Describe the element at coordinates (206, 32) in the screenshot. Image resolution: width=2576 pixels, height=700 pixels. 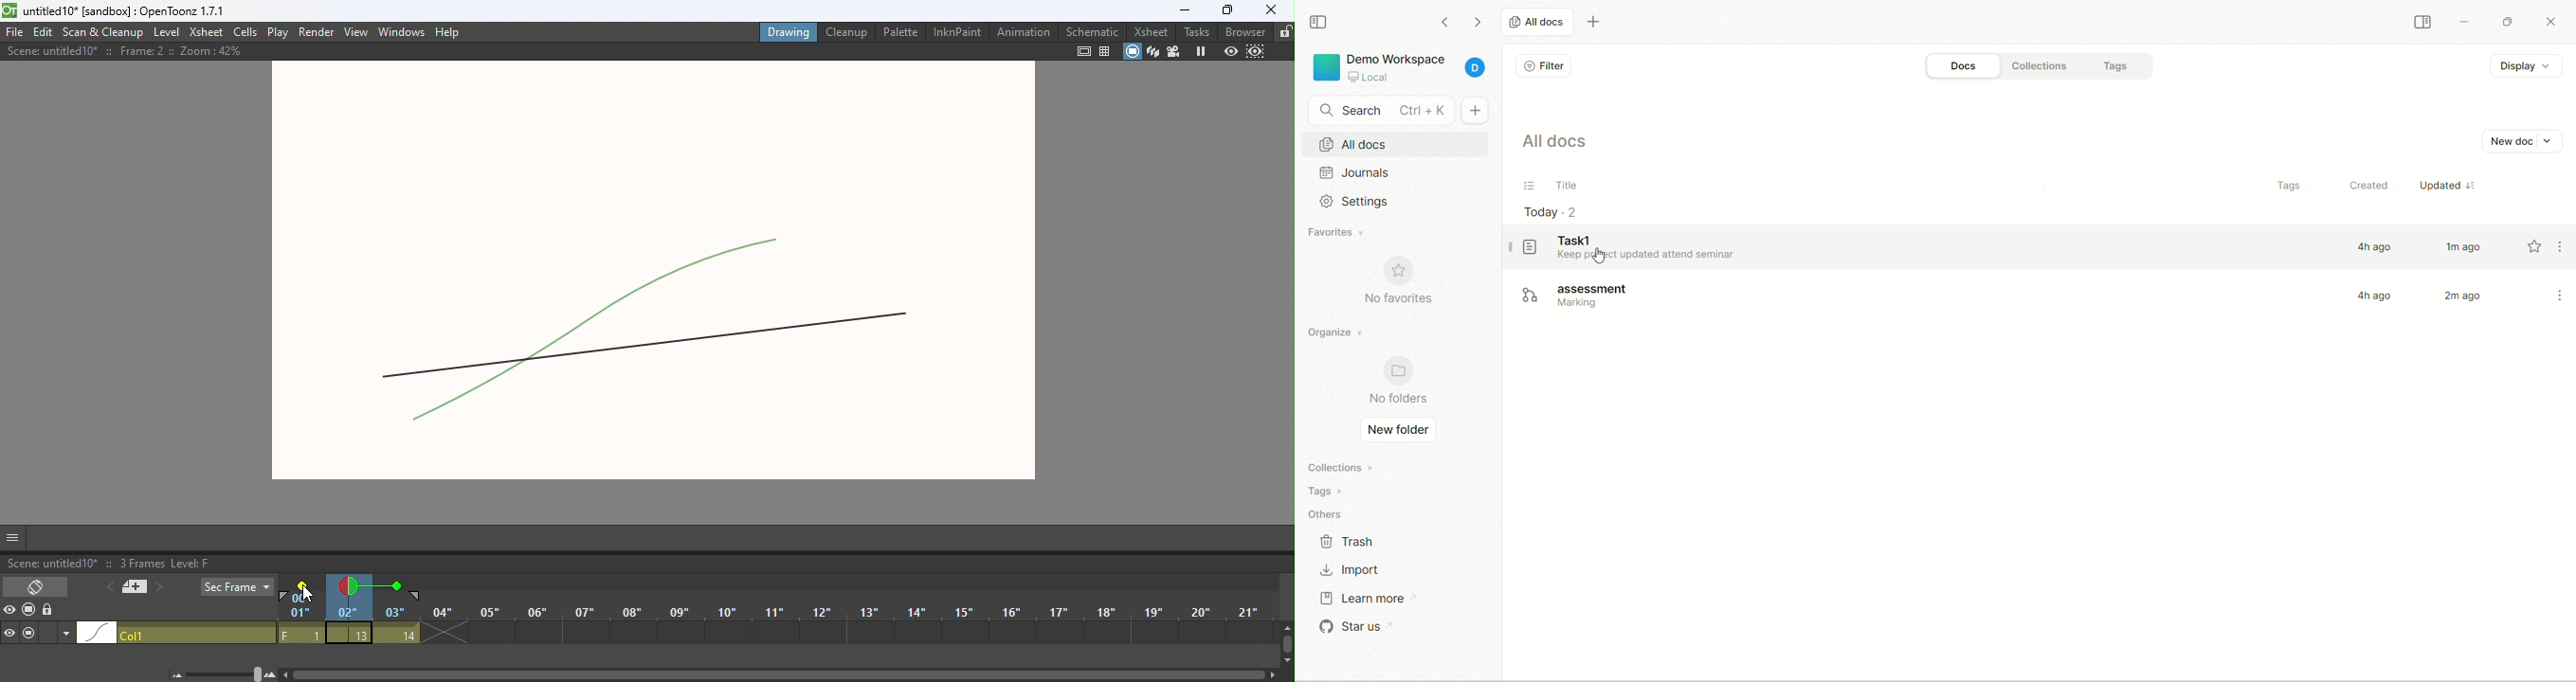
I see `Xsheet` at that location.